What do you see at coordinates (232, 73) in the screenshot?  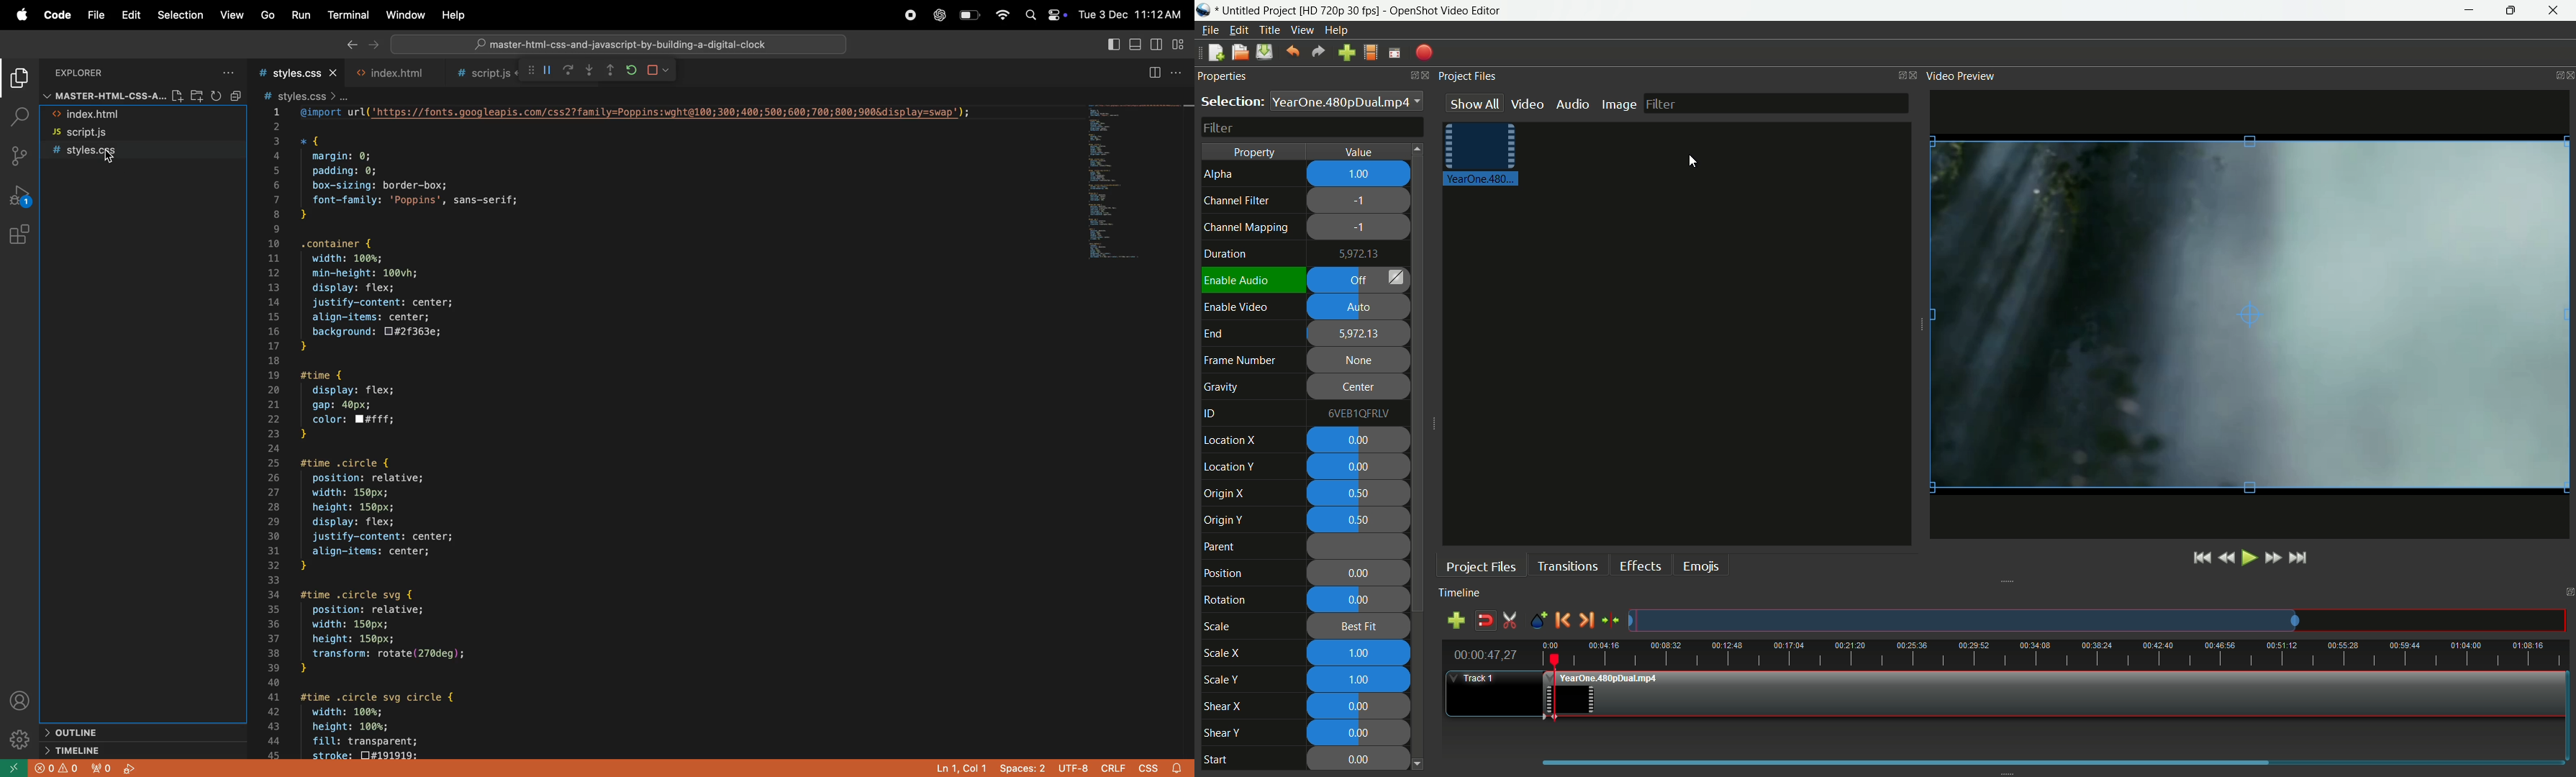 I see `options` at bounding box center [232, 73].